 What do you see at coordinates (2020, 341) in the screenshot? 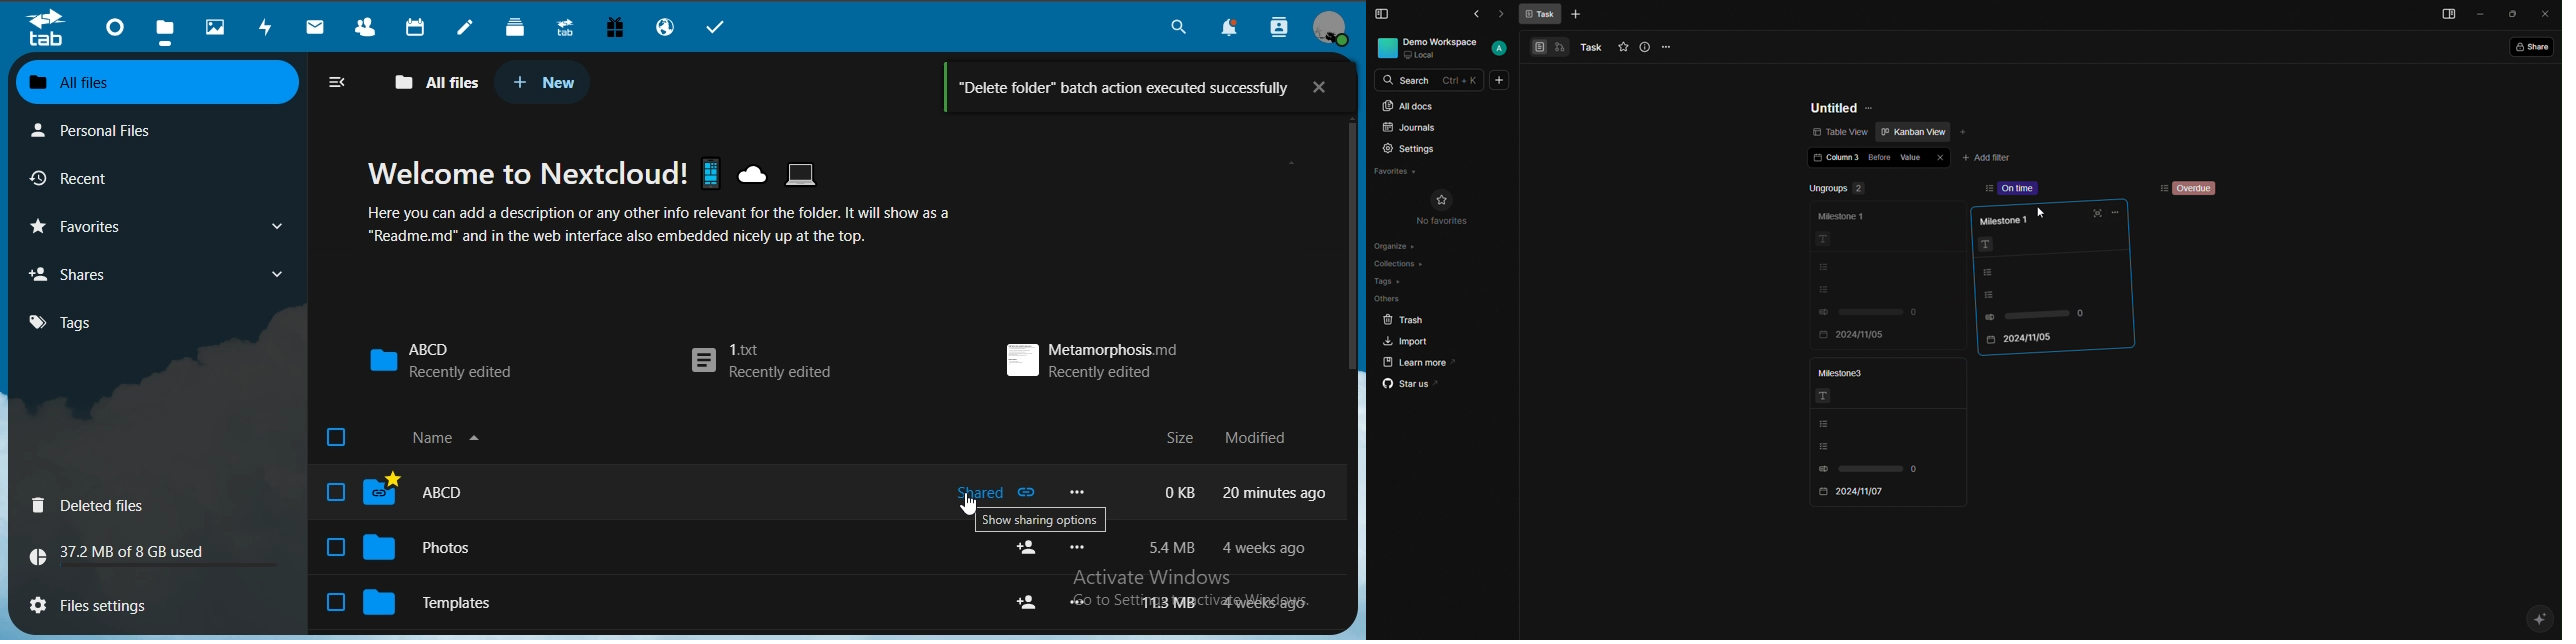
I see `2024/11/05` at bounding box center [2020, 341].